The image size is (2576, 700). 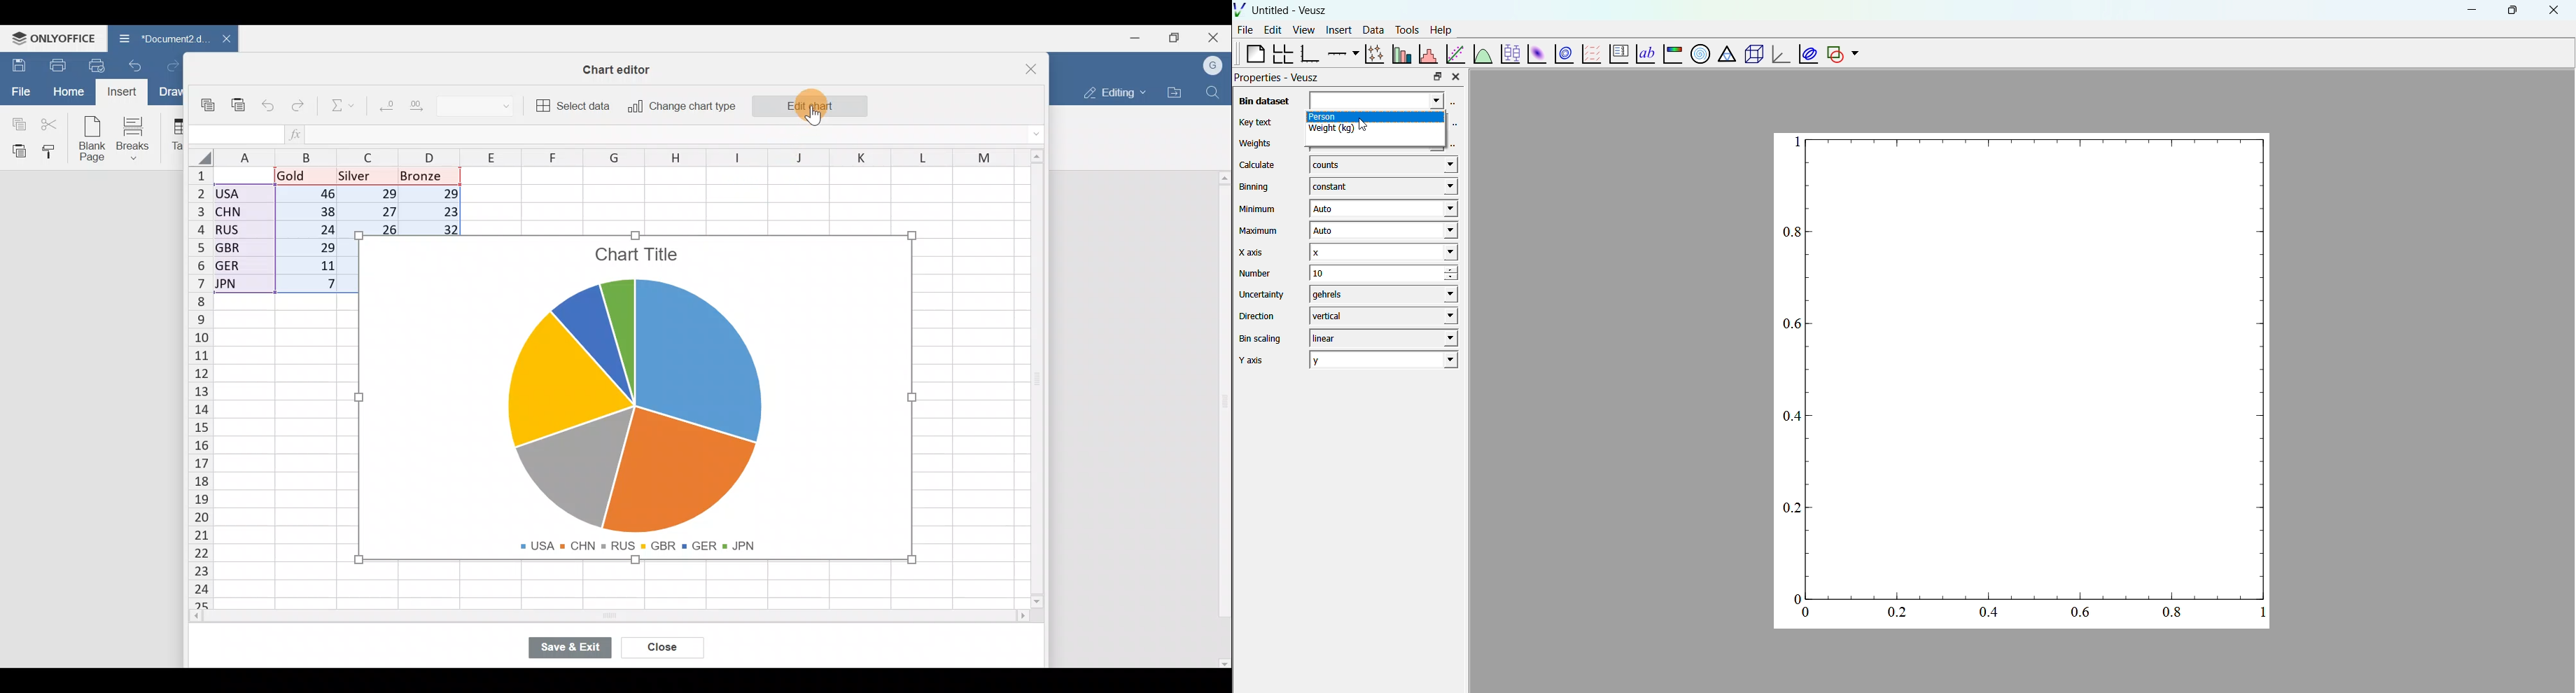 I want to click on minimize, so click(x=2470, y=9).